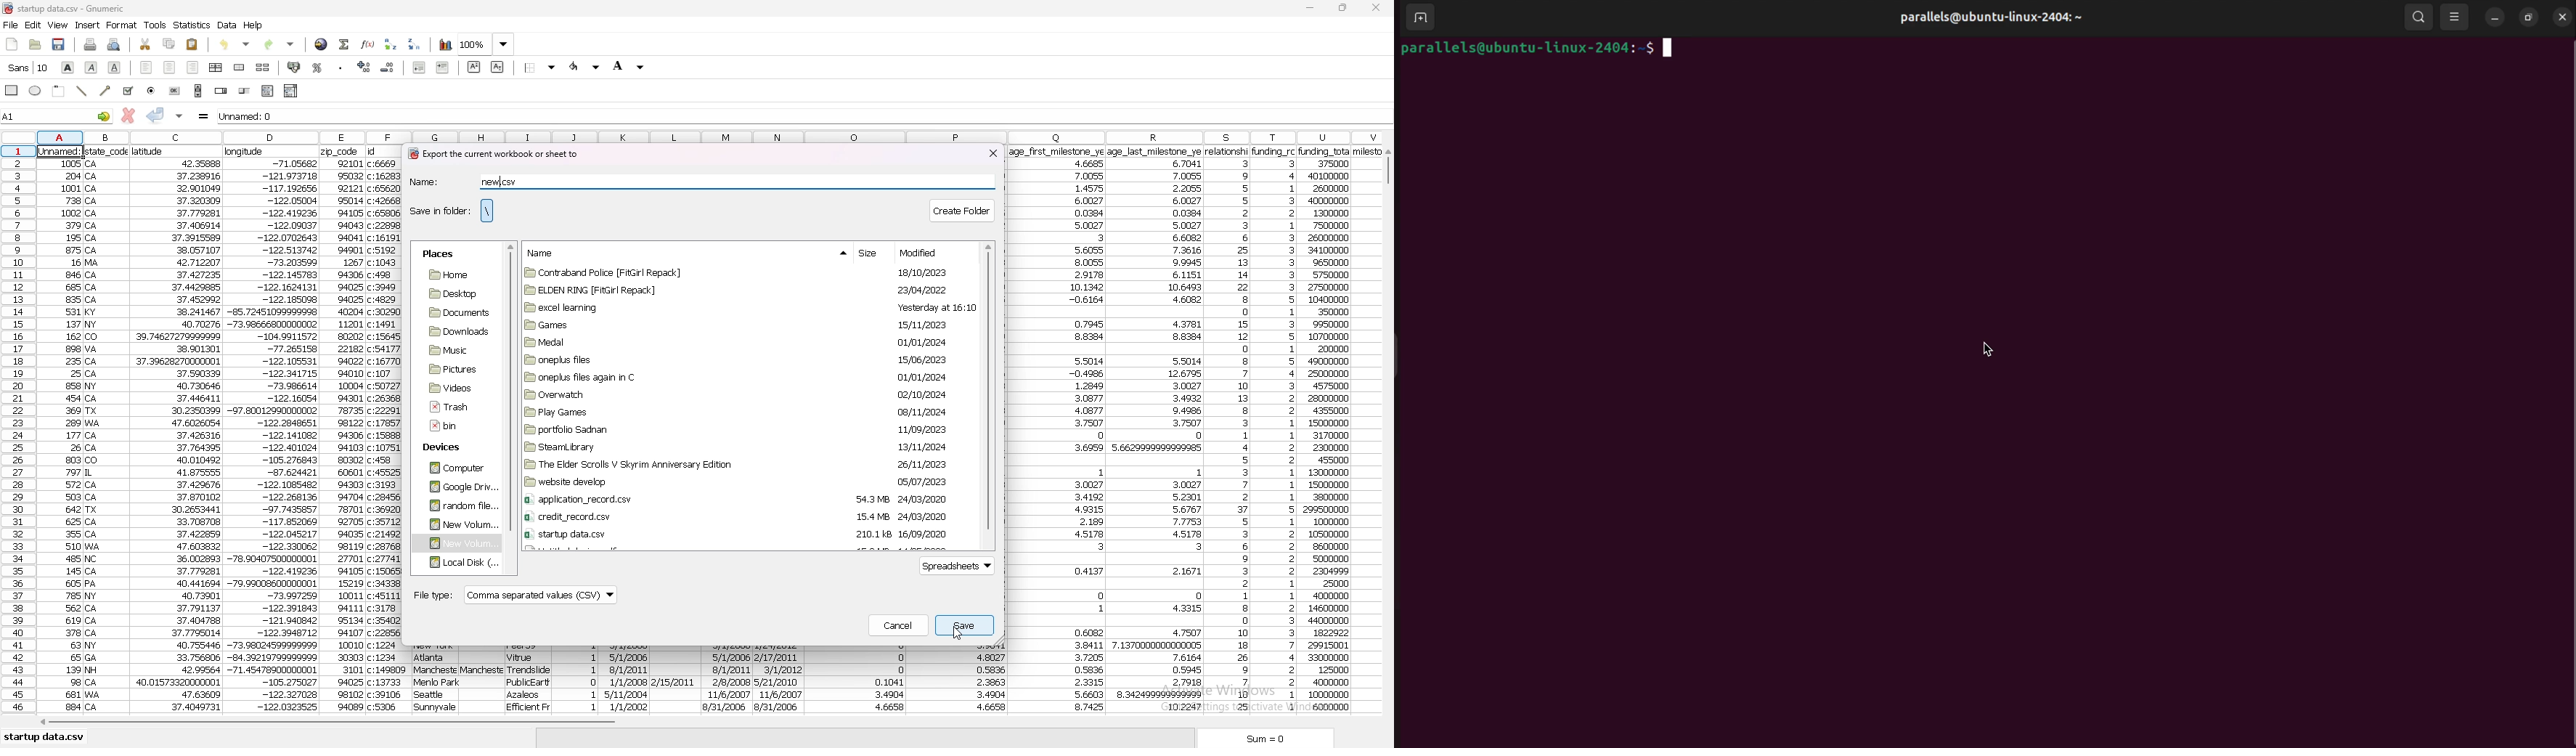 Image resolution: width=2576 pixels, height=756 pixels. Describe the element at coordinates (871, 254) in the screenshot. I see `size` at that location.